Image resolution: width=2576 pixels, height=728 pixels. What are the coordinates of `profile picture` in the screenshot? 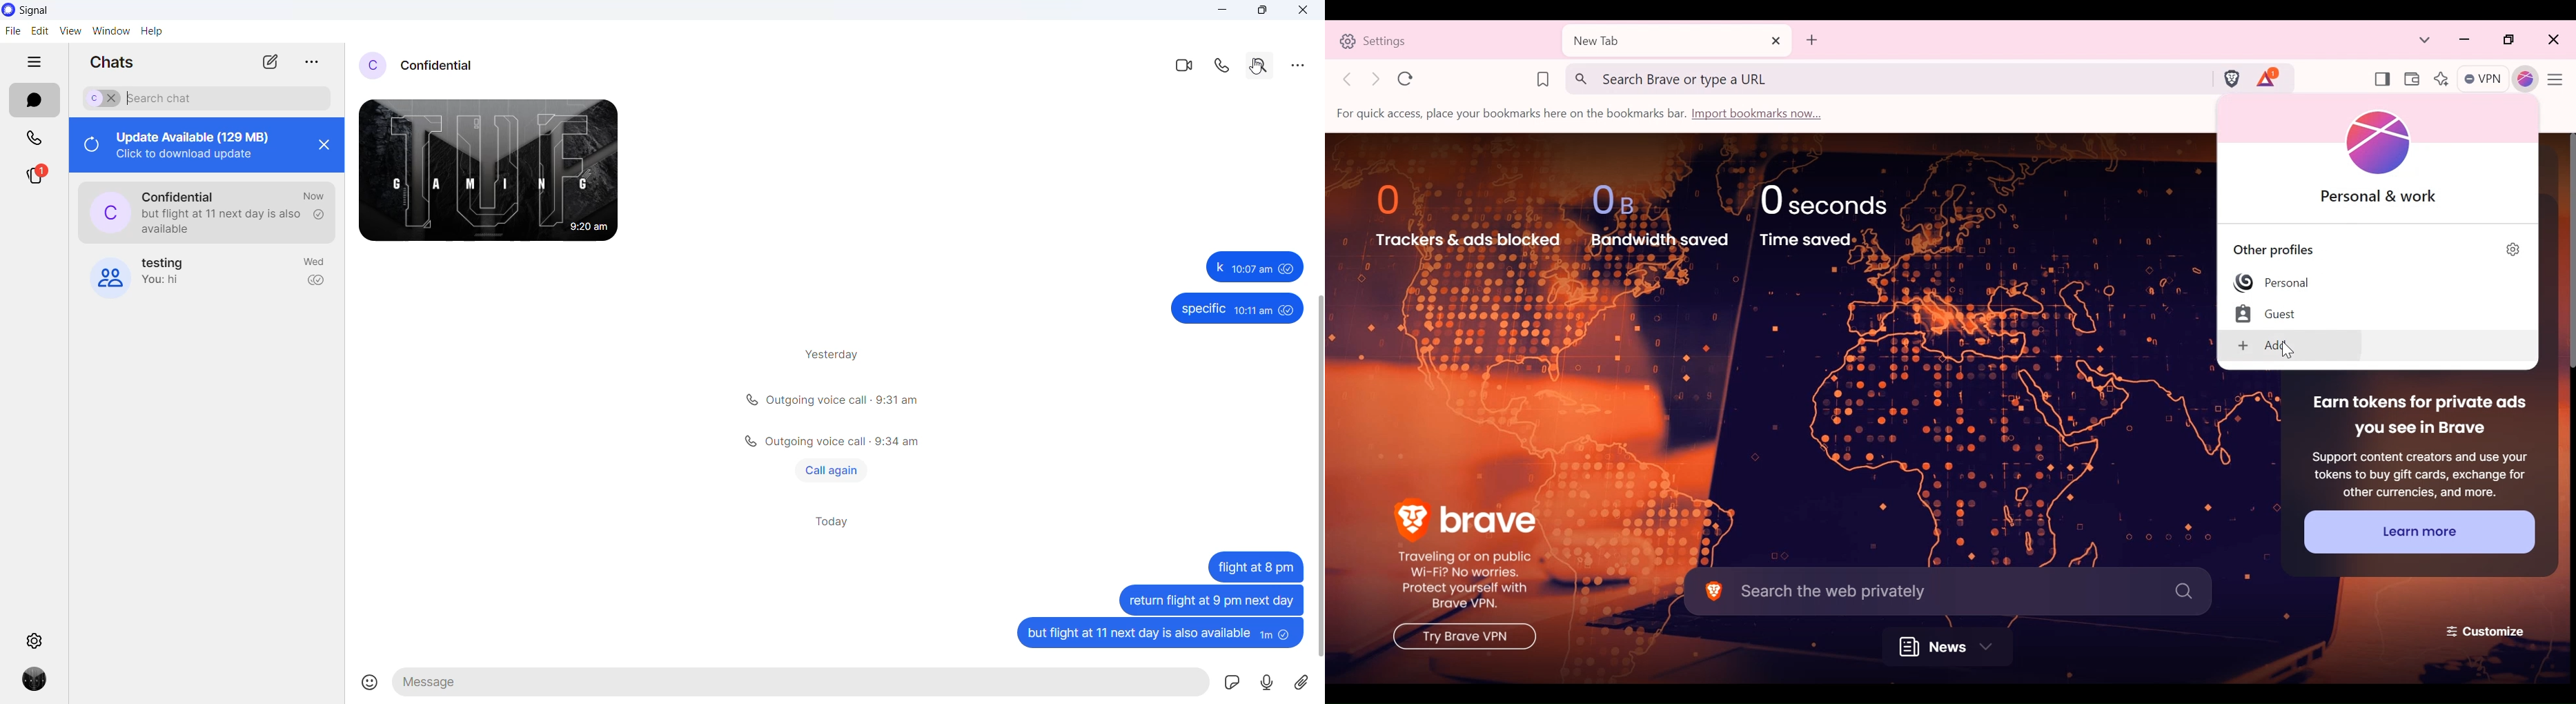 It's located at (374, 64).